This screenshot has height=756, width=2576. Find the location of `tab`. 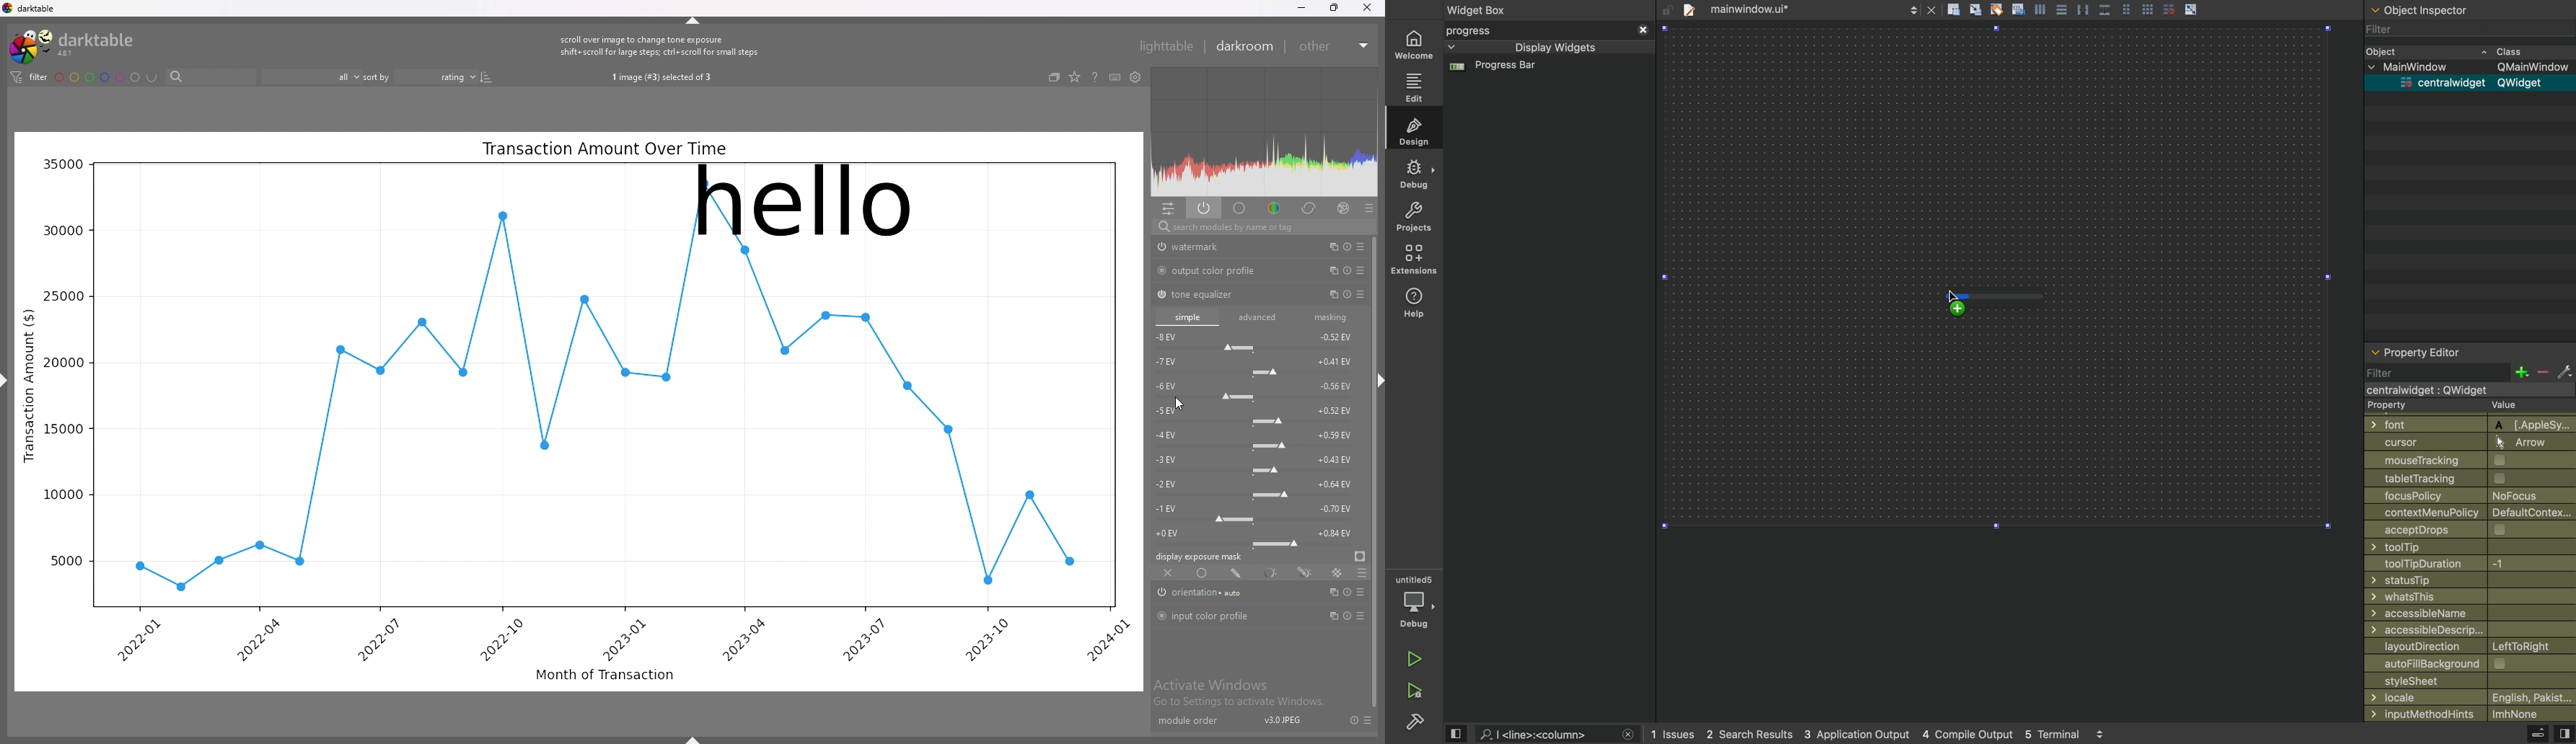

tab is located at coordinates (1807, 9).